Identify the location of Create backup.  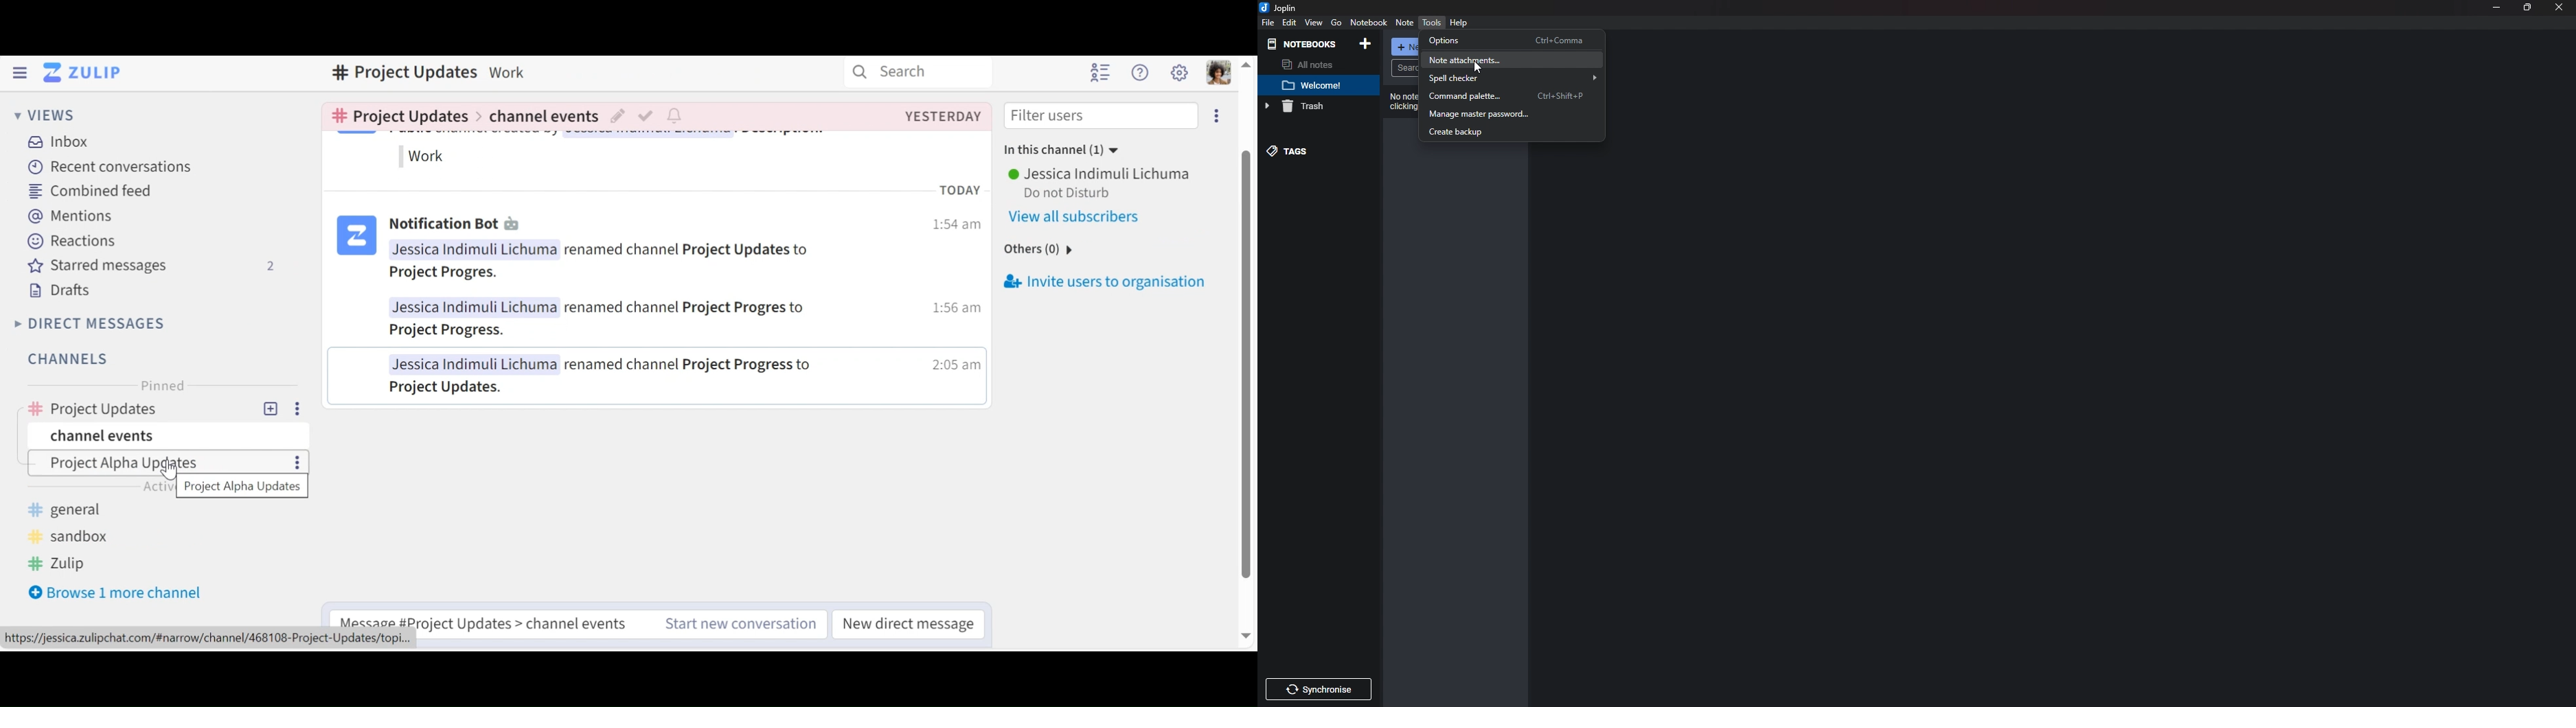
(1507, 133).